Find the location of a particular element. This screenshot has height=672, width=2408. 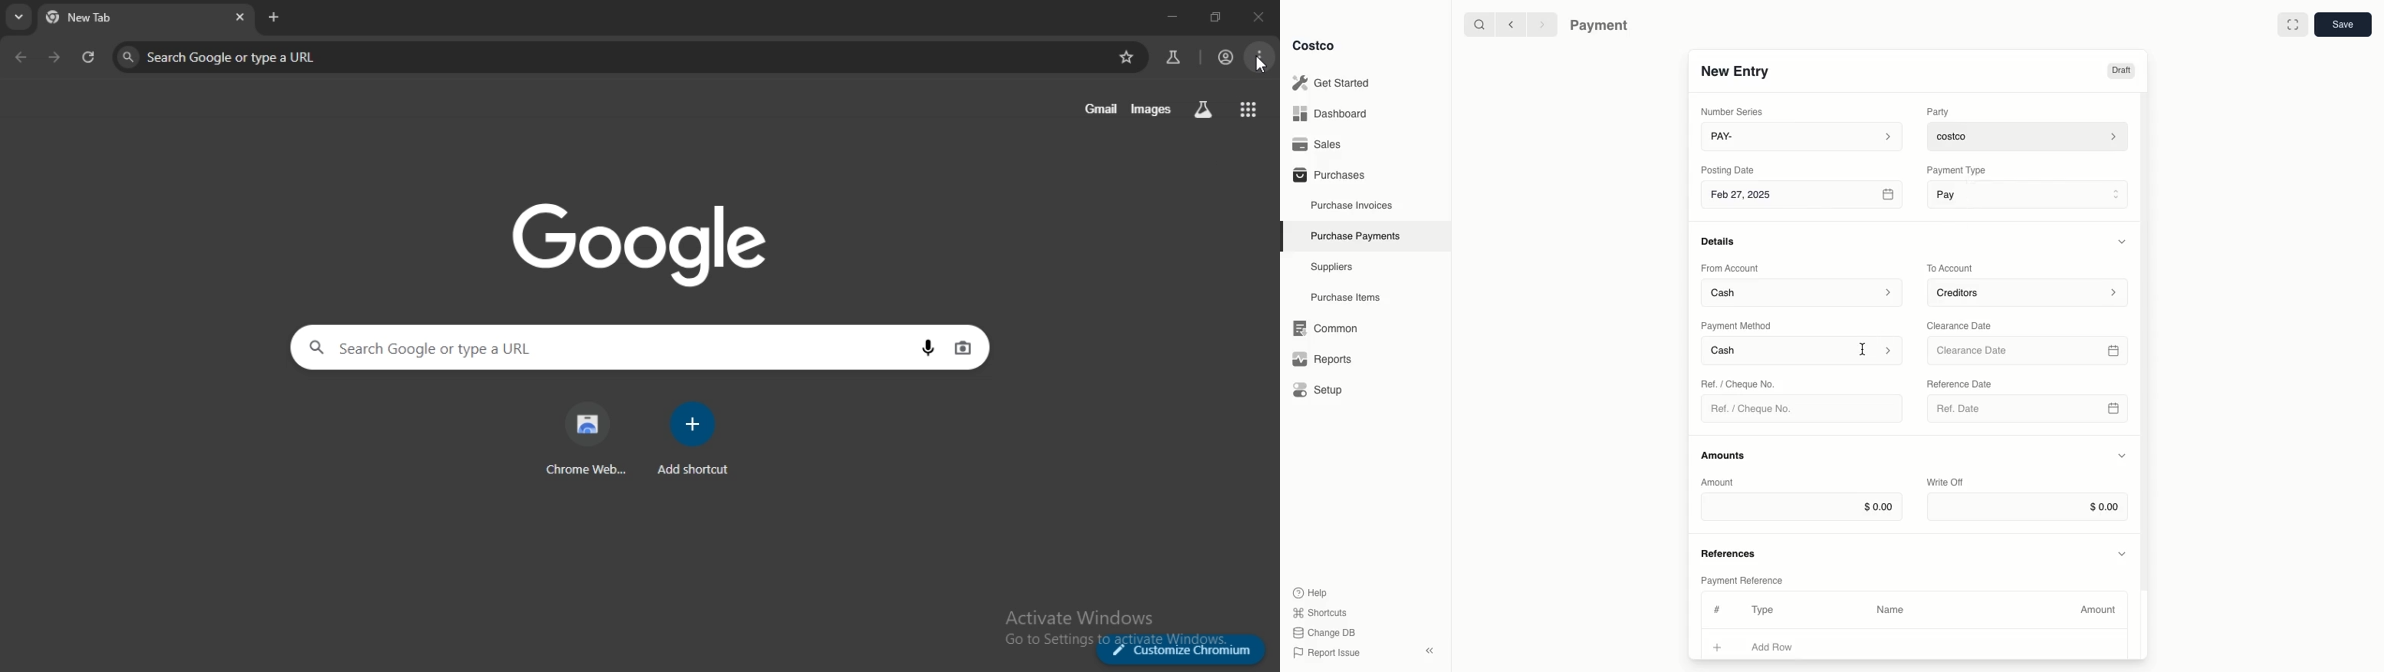

Dashboard is located at coordinates (1334, 113).